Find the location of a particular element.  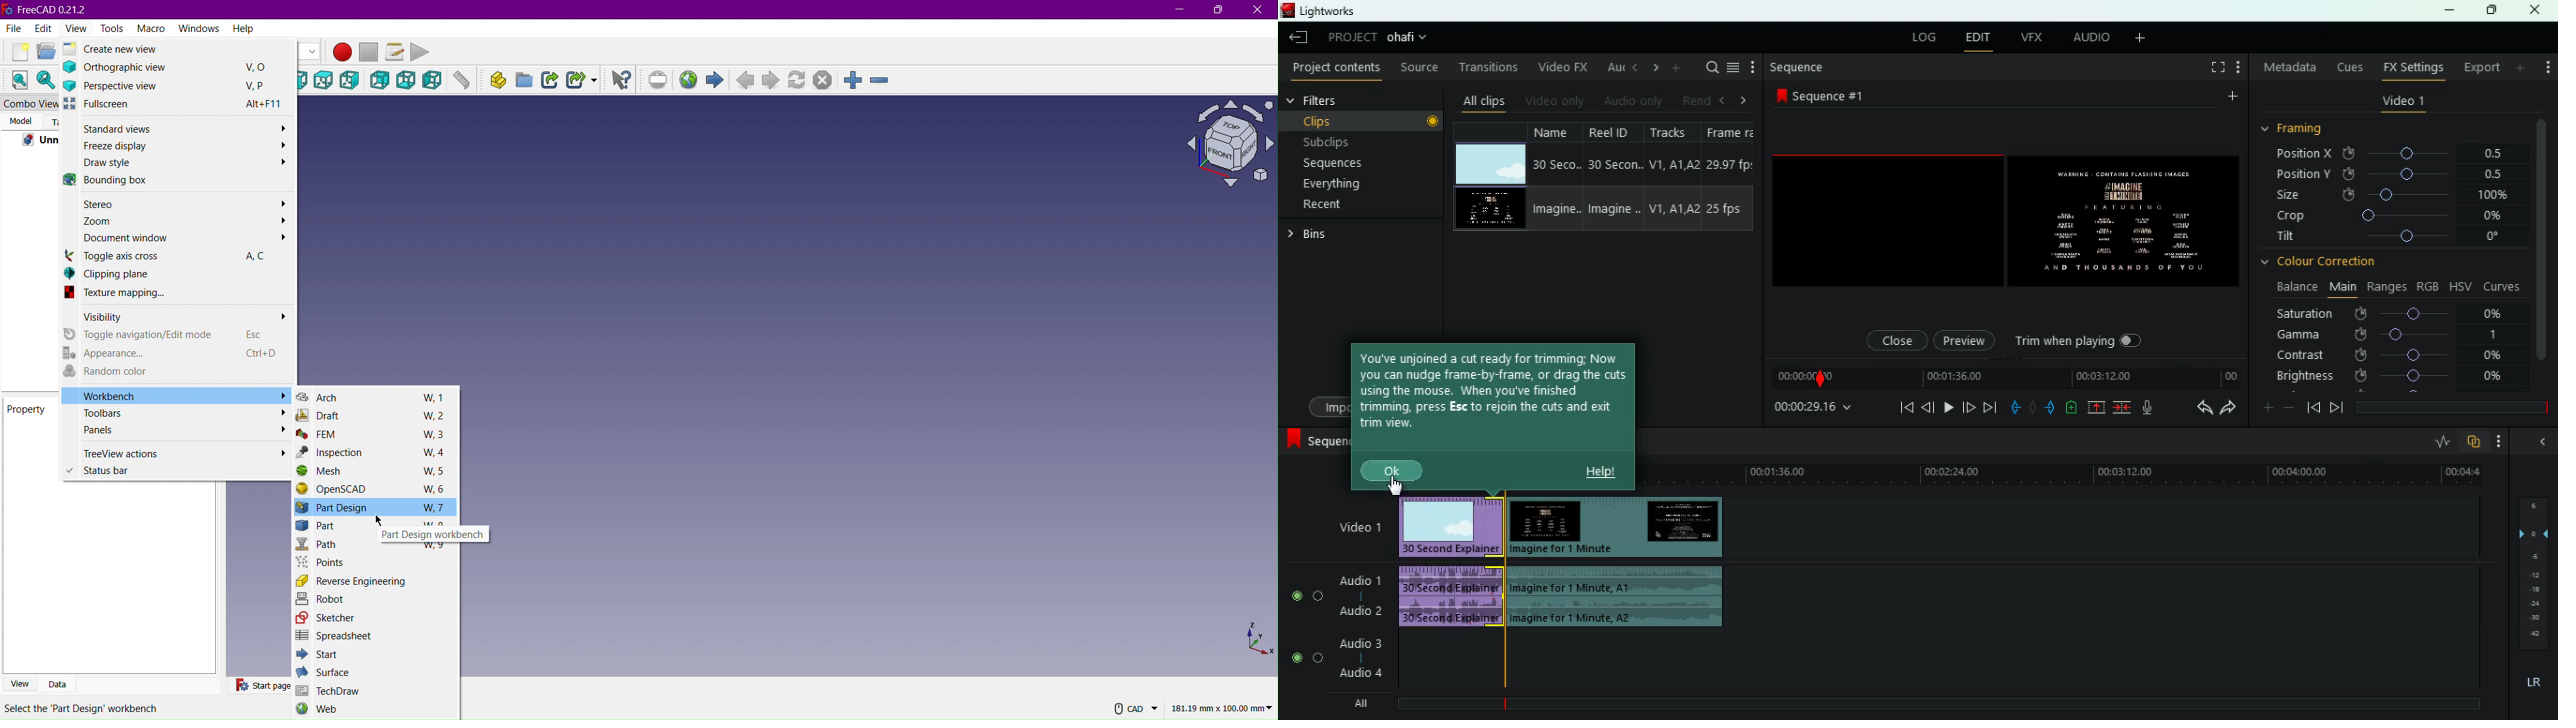

forward is located at coordinates (1989, 408).